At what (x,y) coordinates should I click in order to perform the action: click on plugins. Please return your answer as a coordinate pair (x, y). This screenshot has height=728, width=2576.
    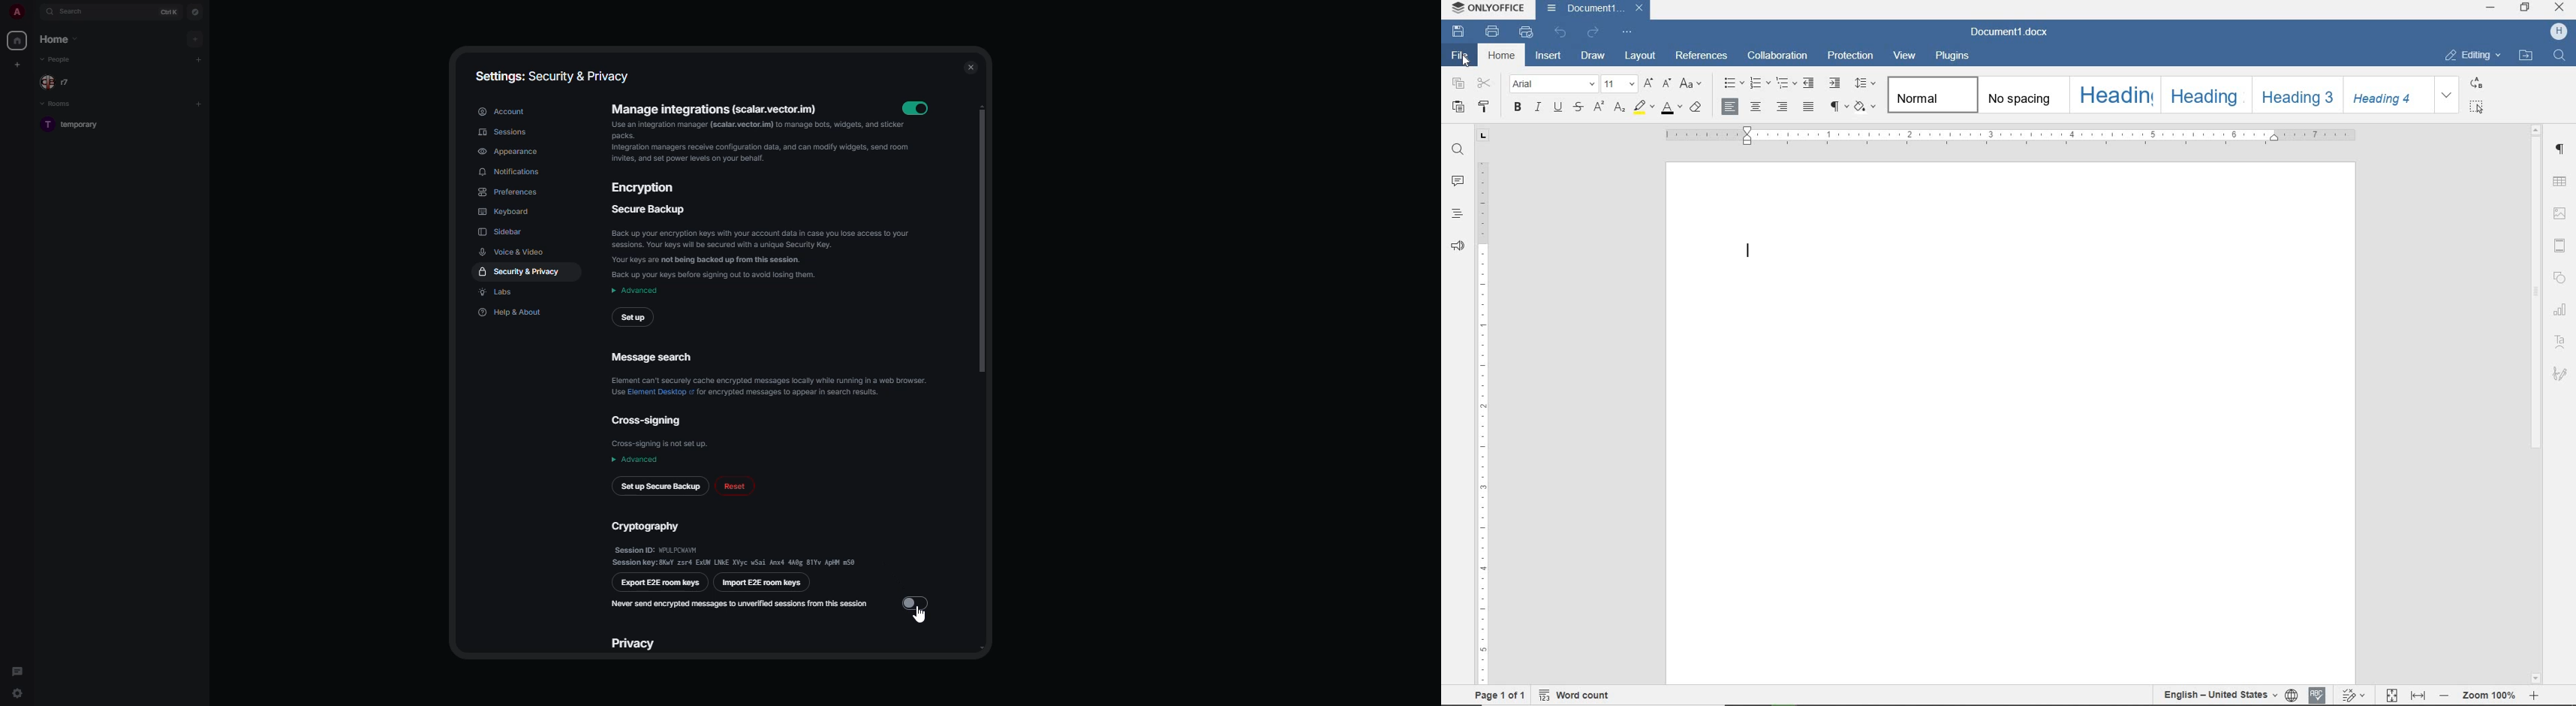
    Looking at the image, I should click on (1954, 55).